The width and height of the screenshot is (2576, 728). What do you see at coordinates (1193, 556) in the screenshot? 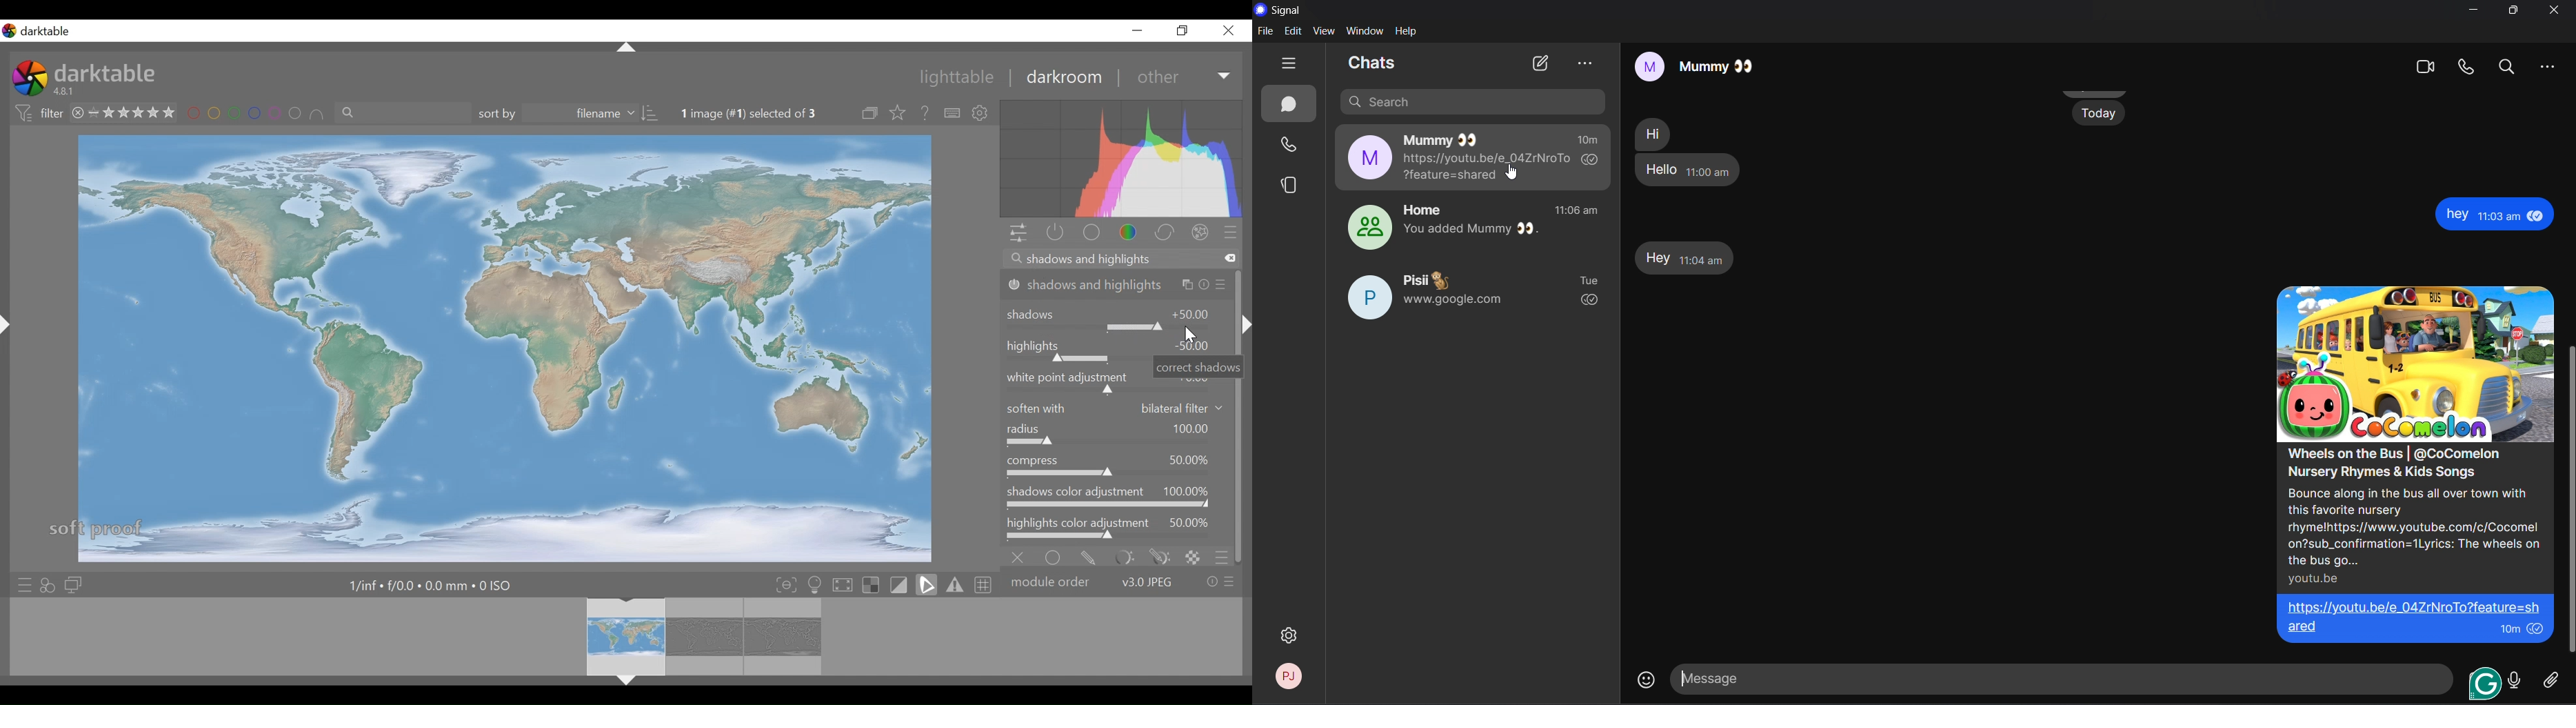
I see `raster mask ` at bounding box center [1193, 556].